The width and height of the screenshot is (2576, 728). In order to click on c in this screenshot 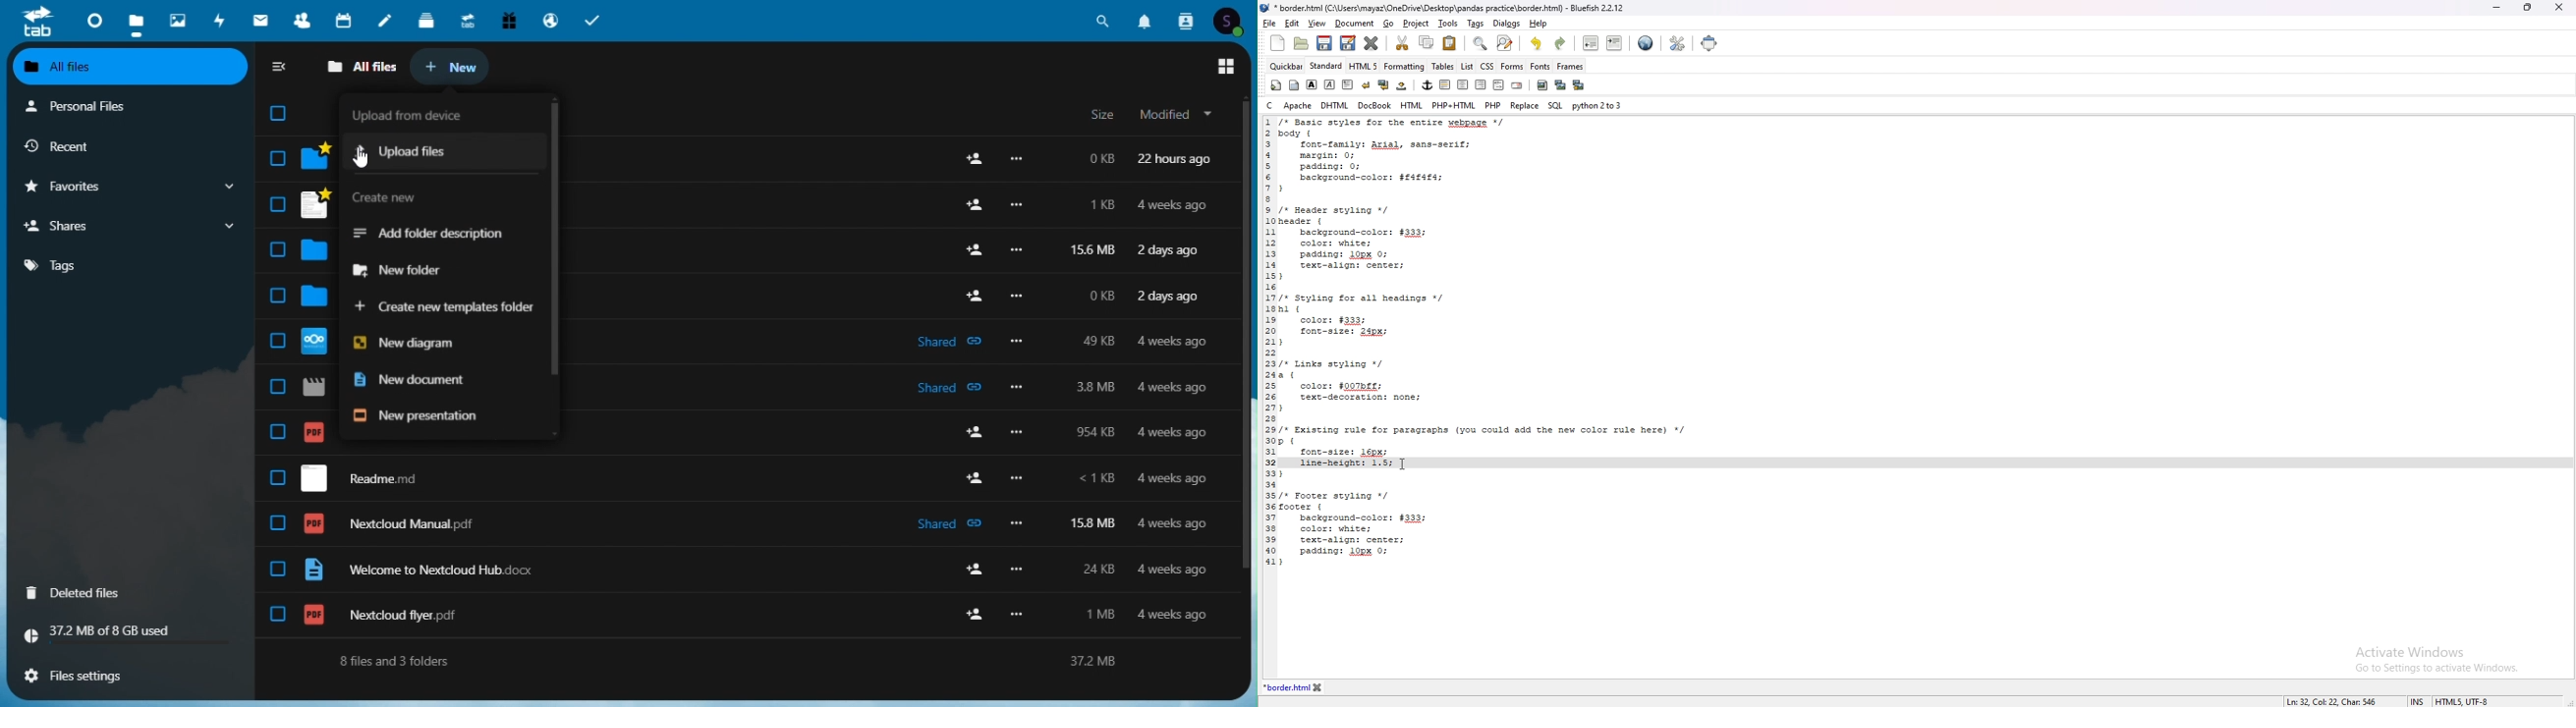, I will do `click(1271, 106)`.